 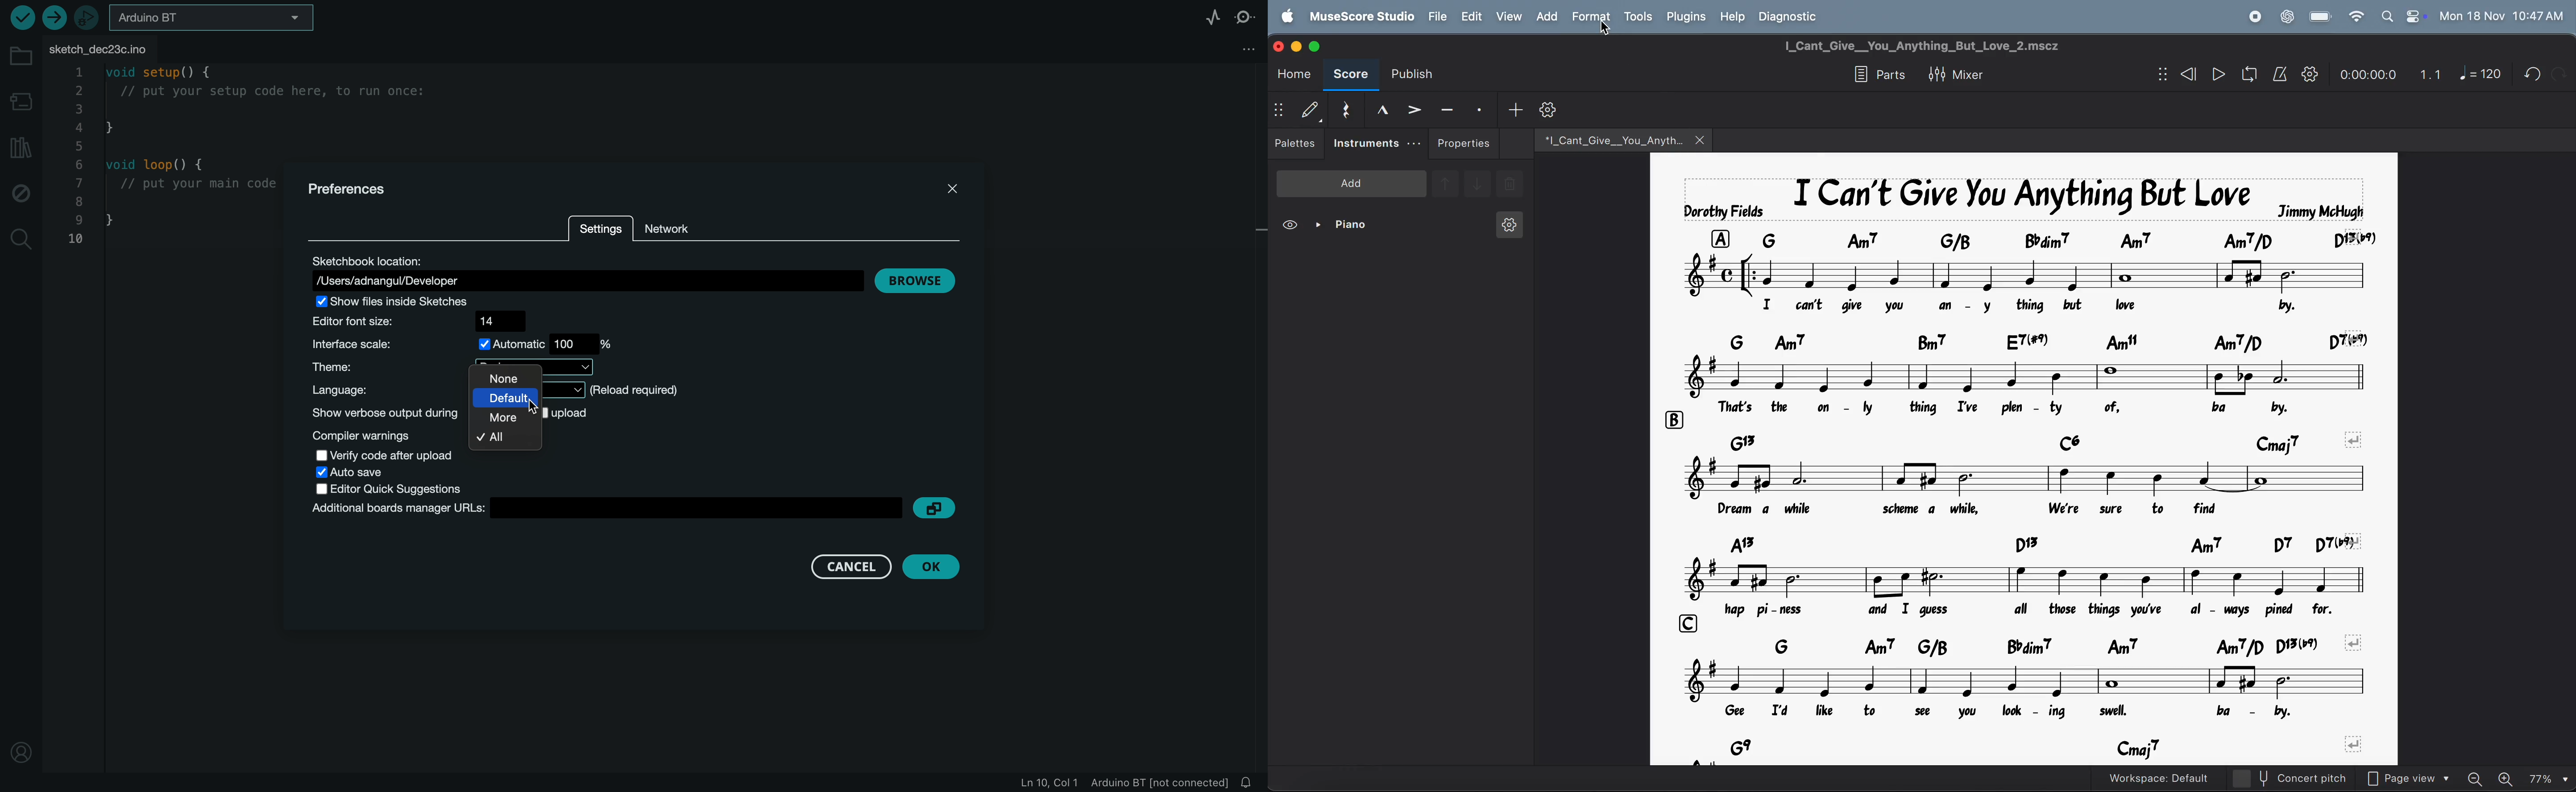 I want to click on chord symbols, so click(x=1973, y=439).